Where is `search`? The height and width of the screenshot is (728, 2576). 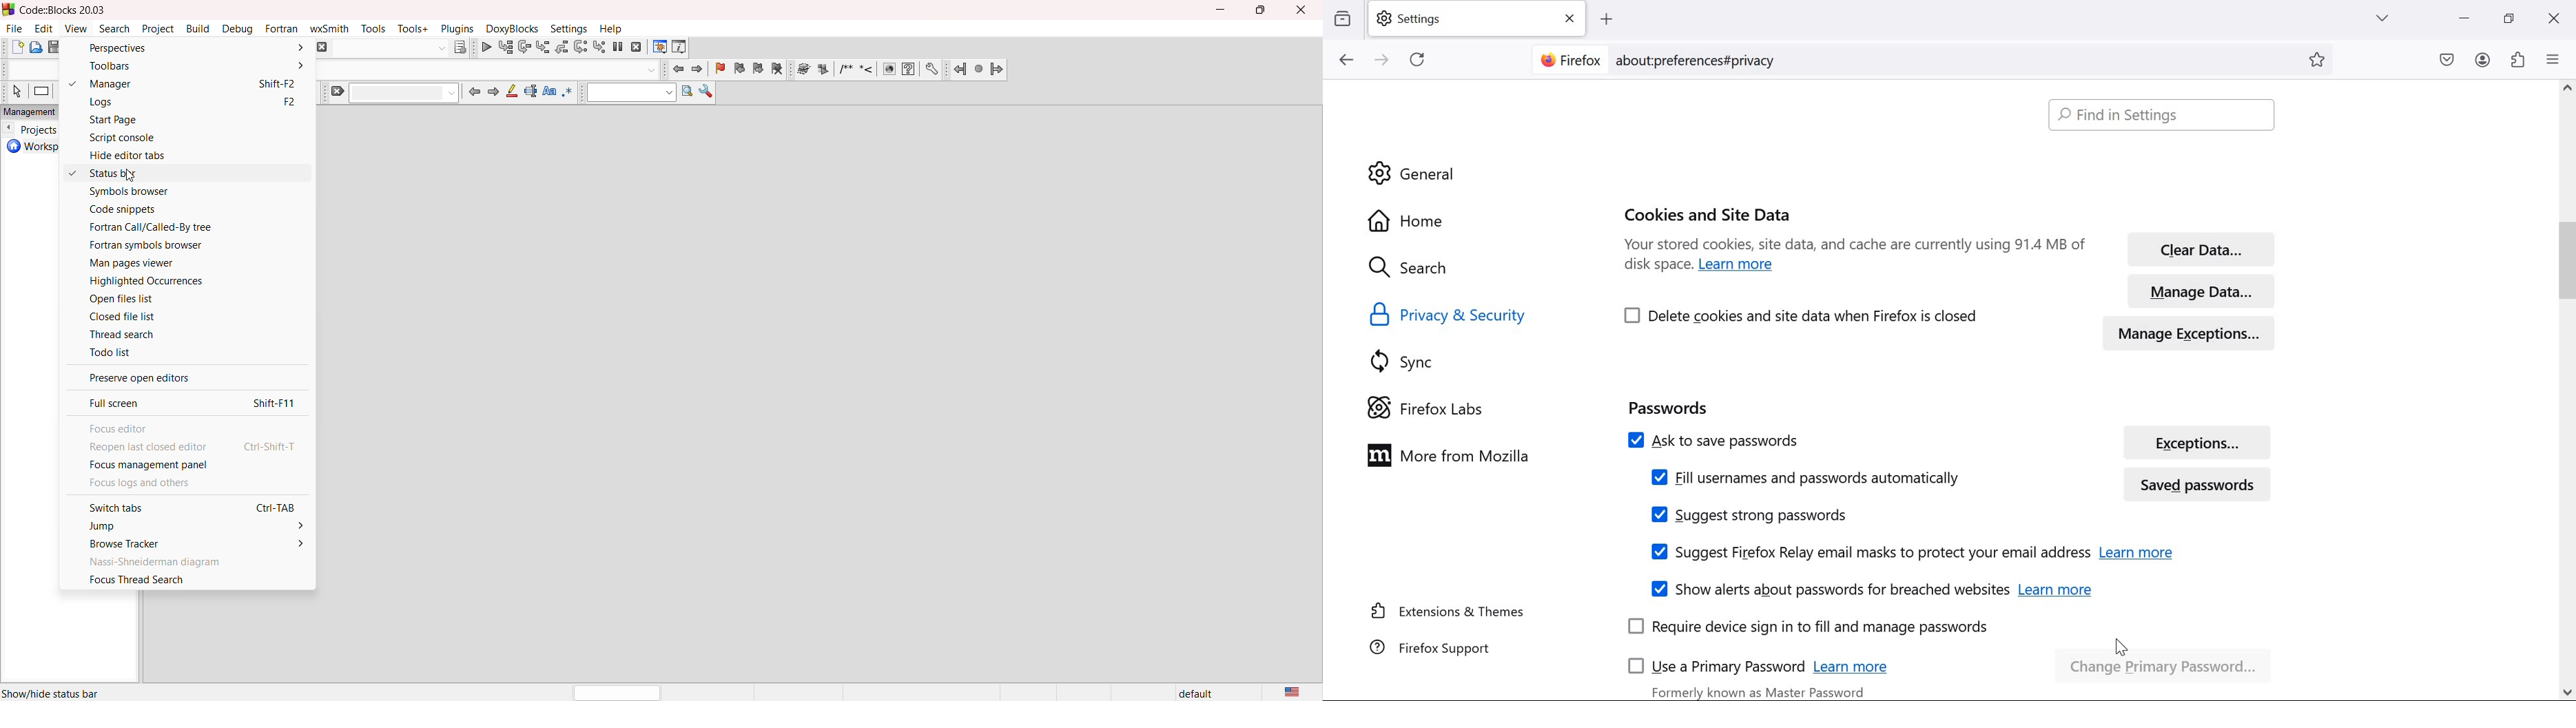
search is located at coordinates (1421, 269).